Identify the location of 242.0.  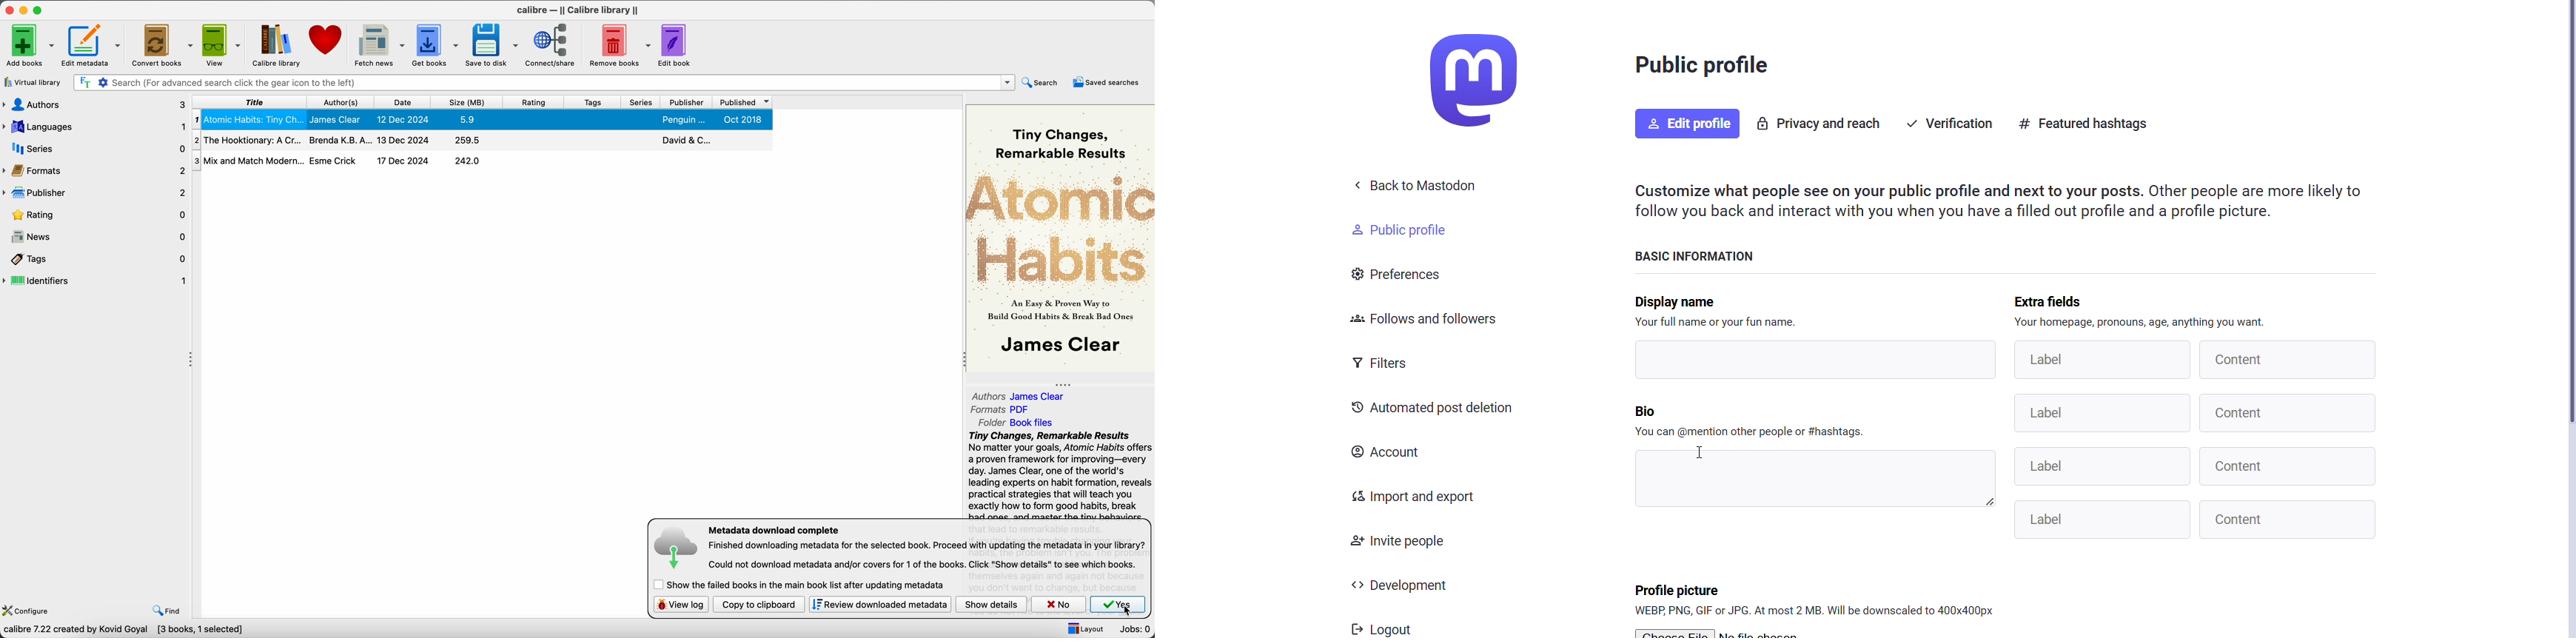
(468, 161).